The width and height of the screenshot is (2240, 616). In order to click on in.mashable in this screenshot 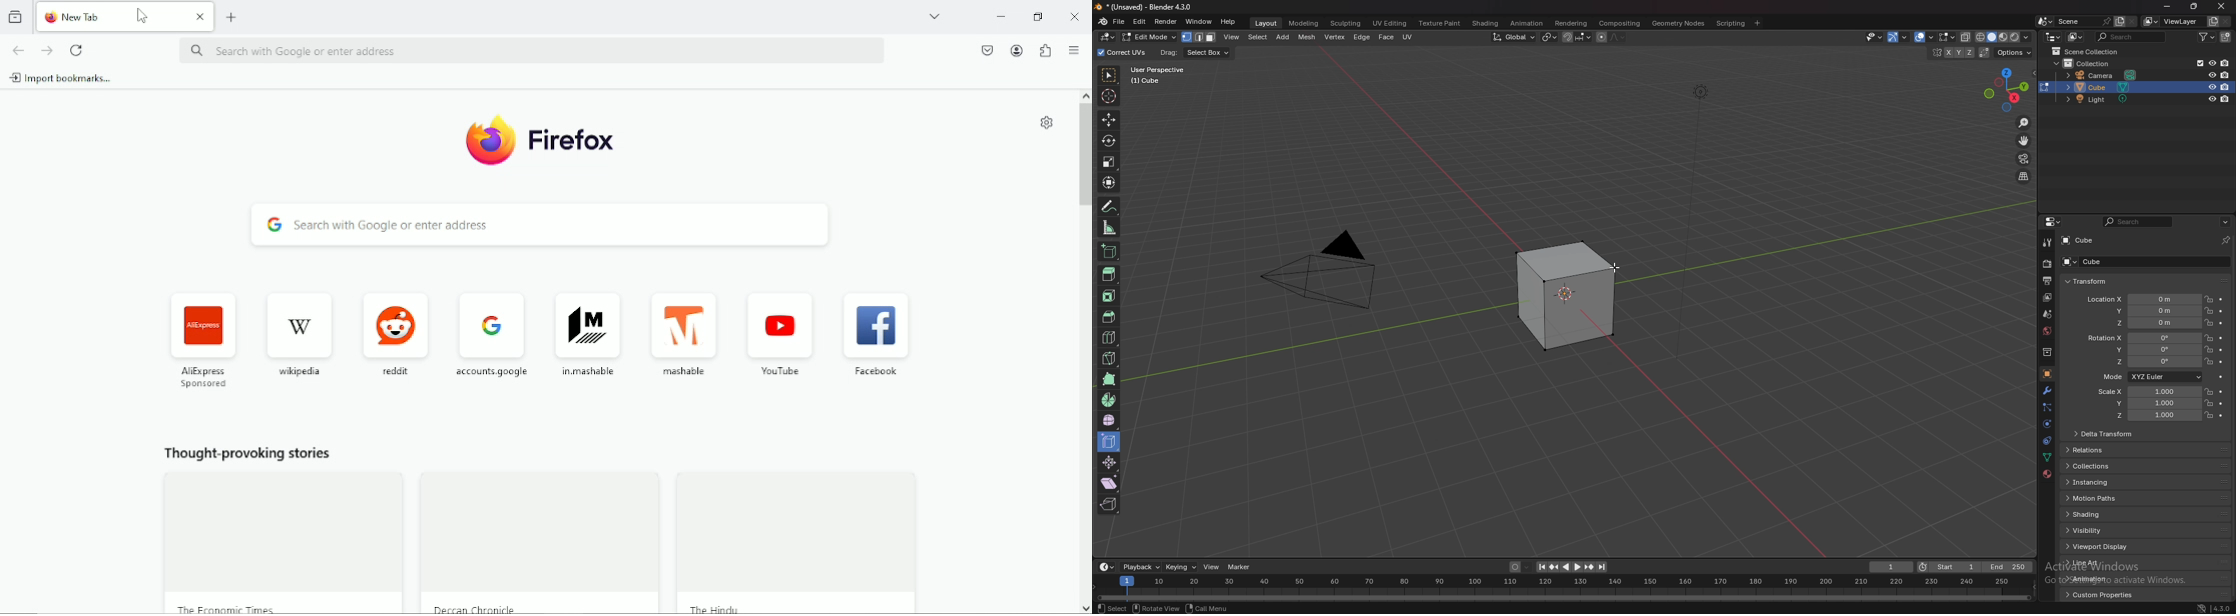, I will do `click(591, 334)`.